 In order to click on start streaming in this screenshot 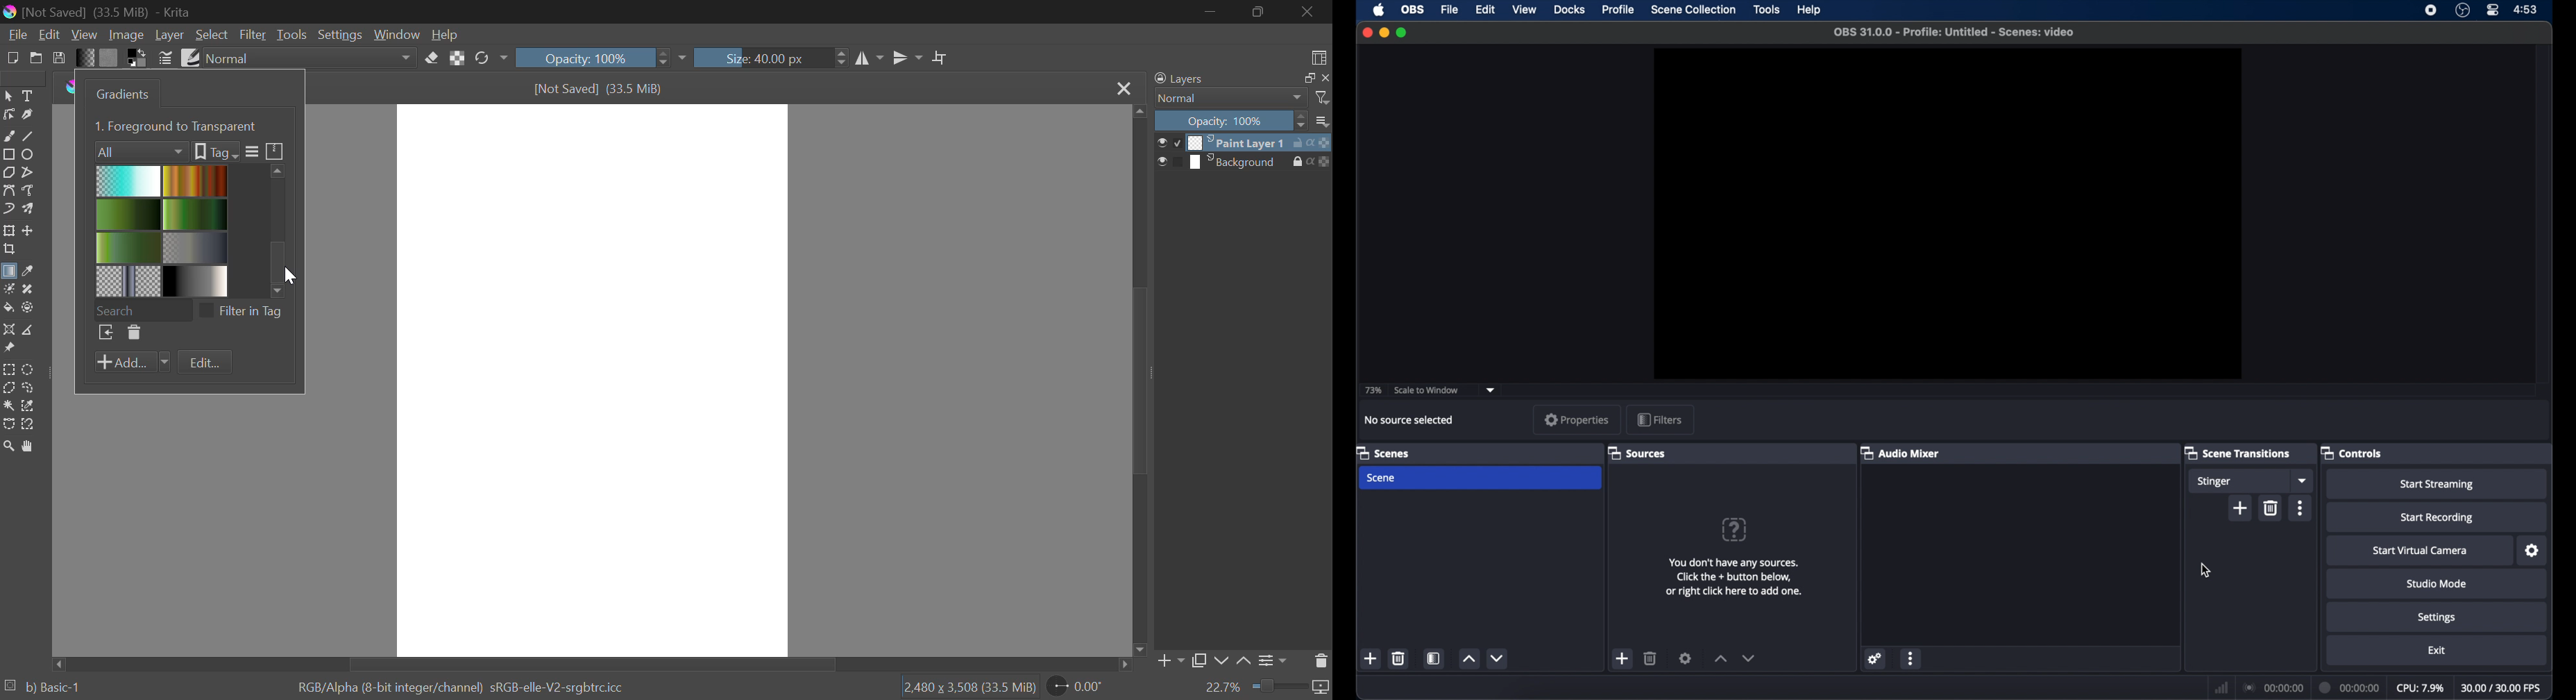, I will do `click(2439, 485)`.